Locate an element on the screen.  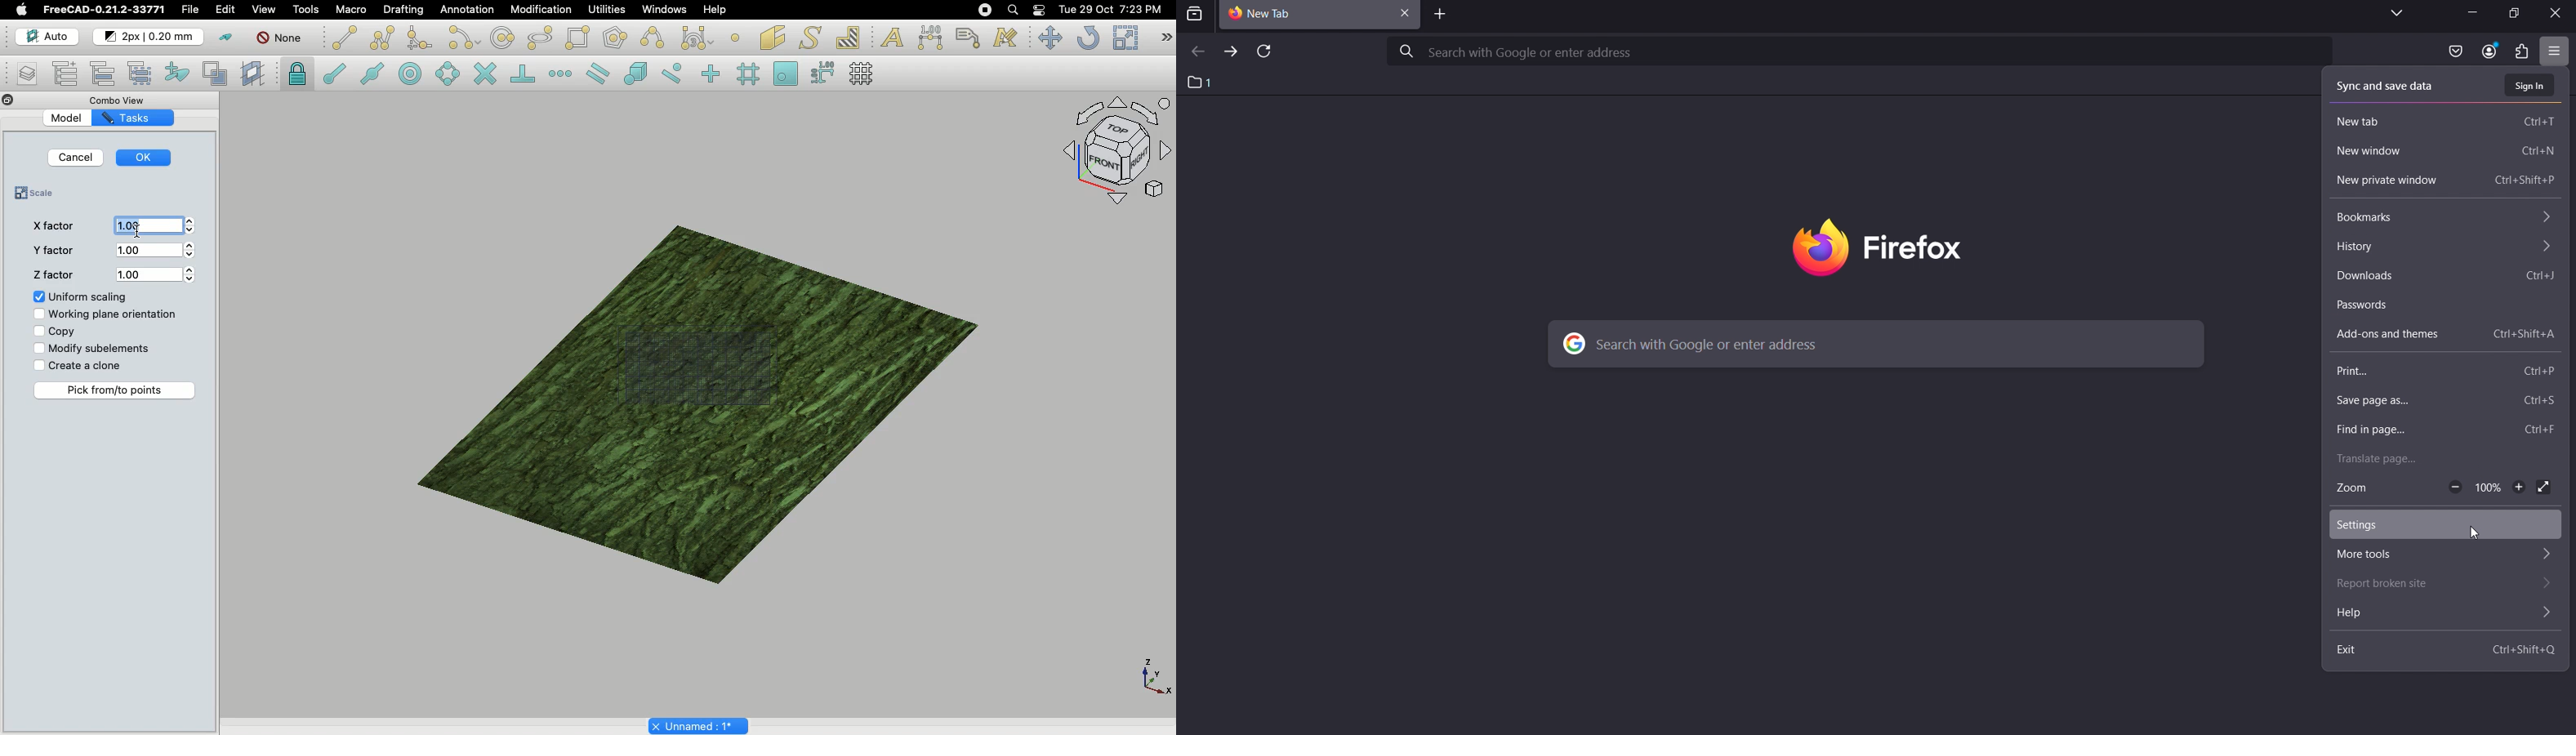
restore down is located at coordinates (2508, 13).